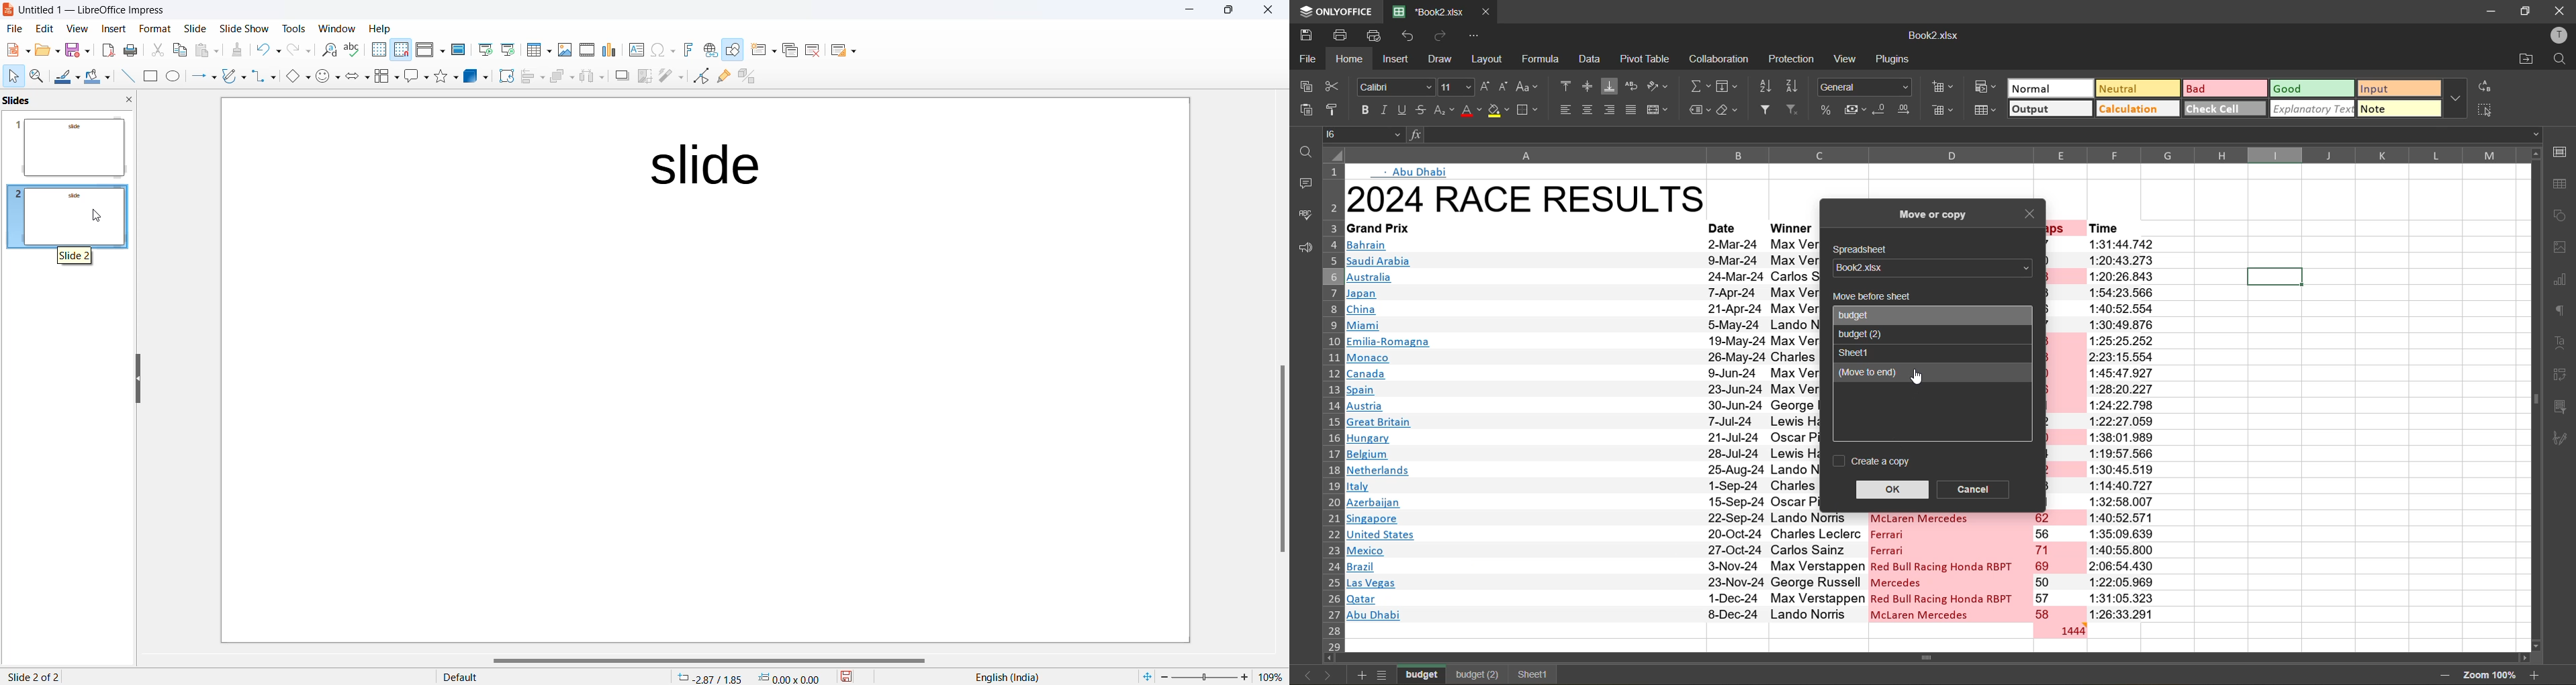 This screenshot has height=700, width=2576. I want to click on Flow chart, so click(385, 77).